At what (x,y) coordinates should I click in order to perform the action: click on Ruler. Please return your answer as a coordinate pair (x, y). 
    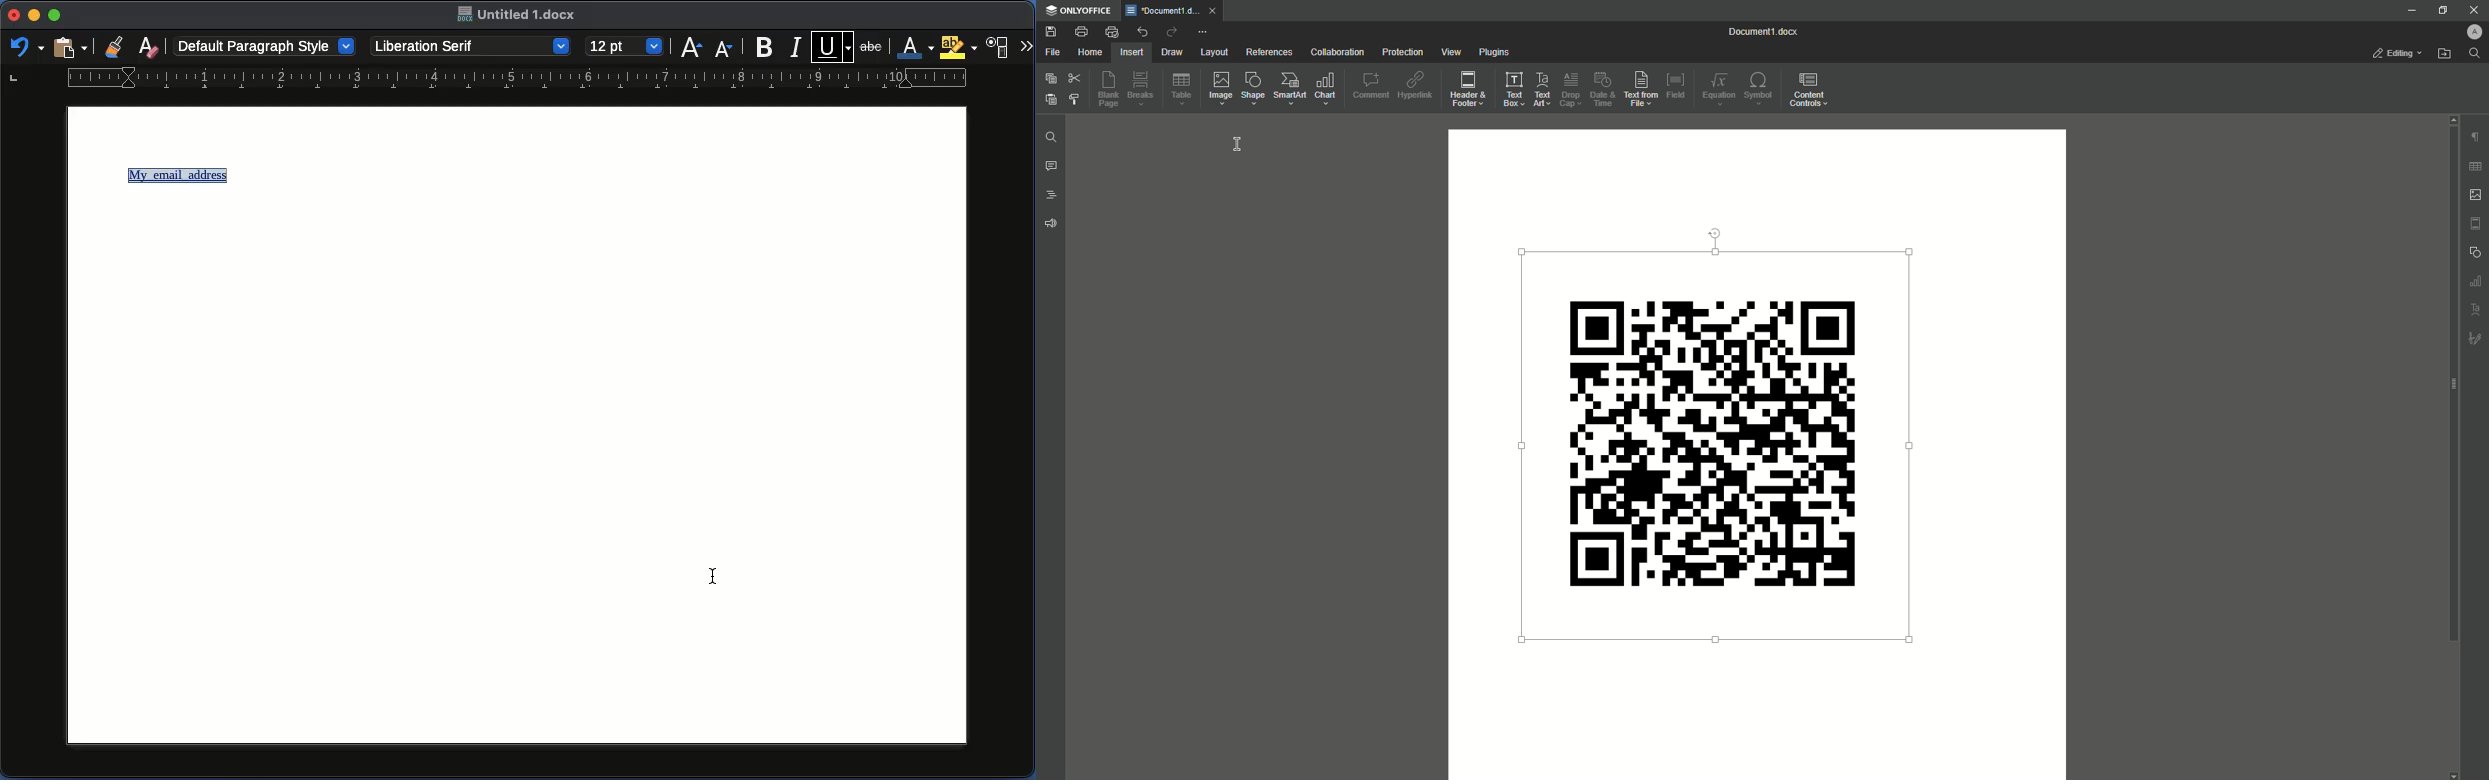
    Looking at the image, I should click on (489, 81).